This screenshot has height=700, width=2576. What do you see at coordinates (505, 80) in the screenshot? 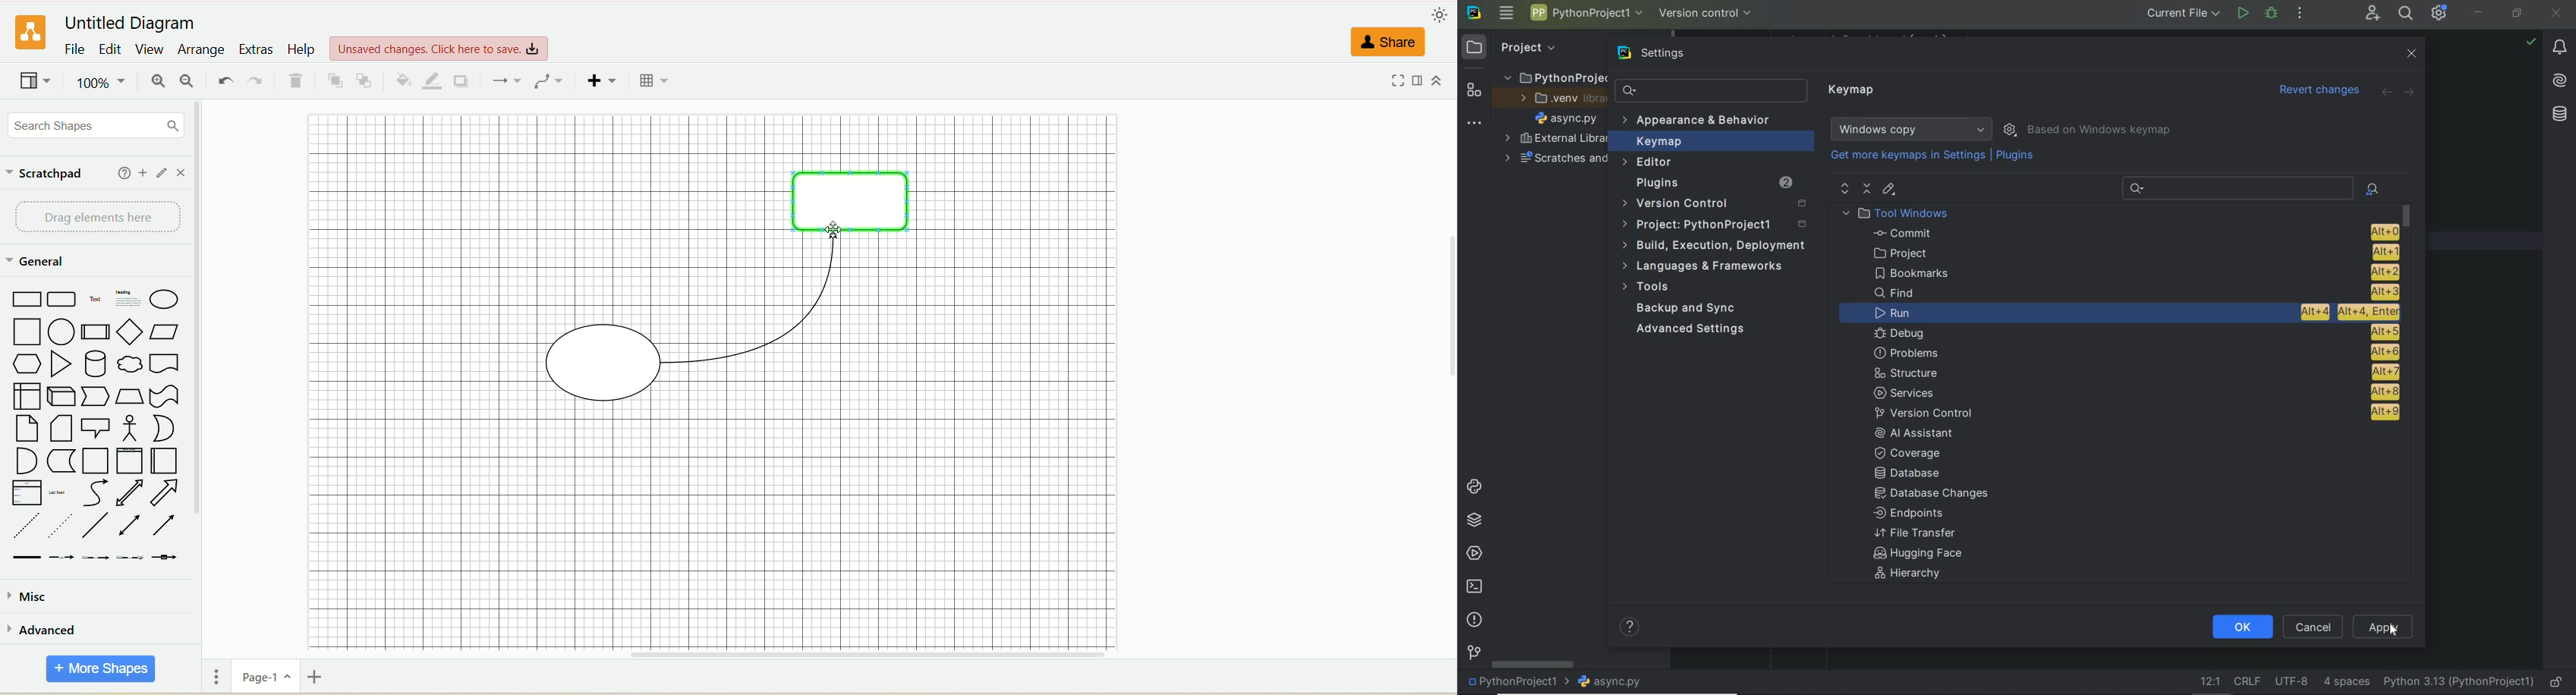
I see `connection` at bounding box center [505, 80].